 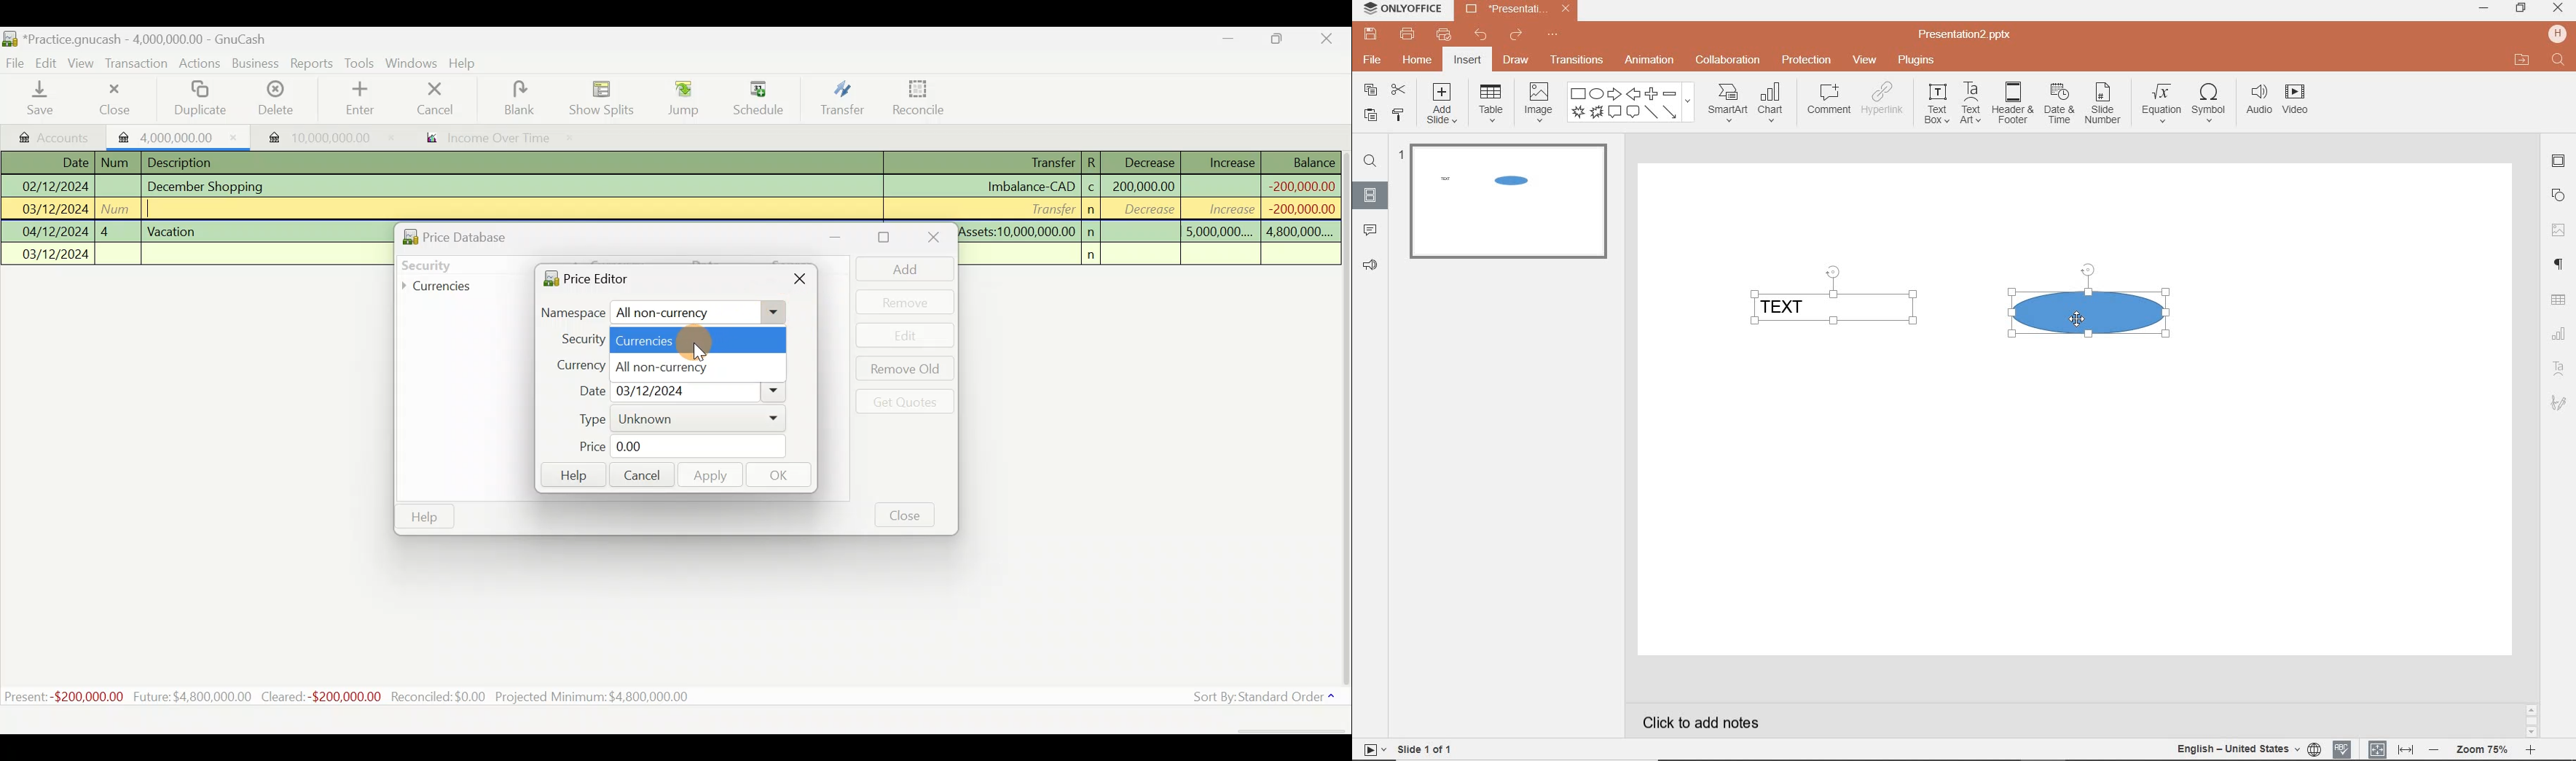 I want to click on hyperlink, so click(x=1883, y=100).